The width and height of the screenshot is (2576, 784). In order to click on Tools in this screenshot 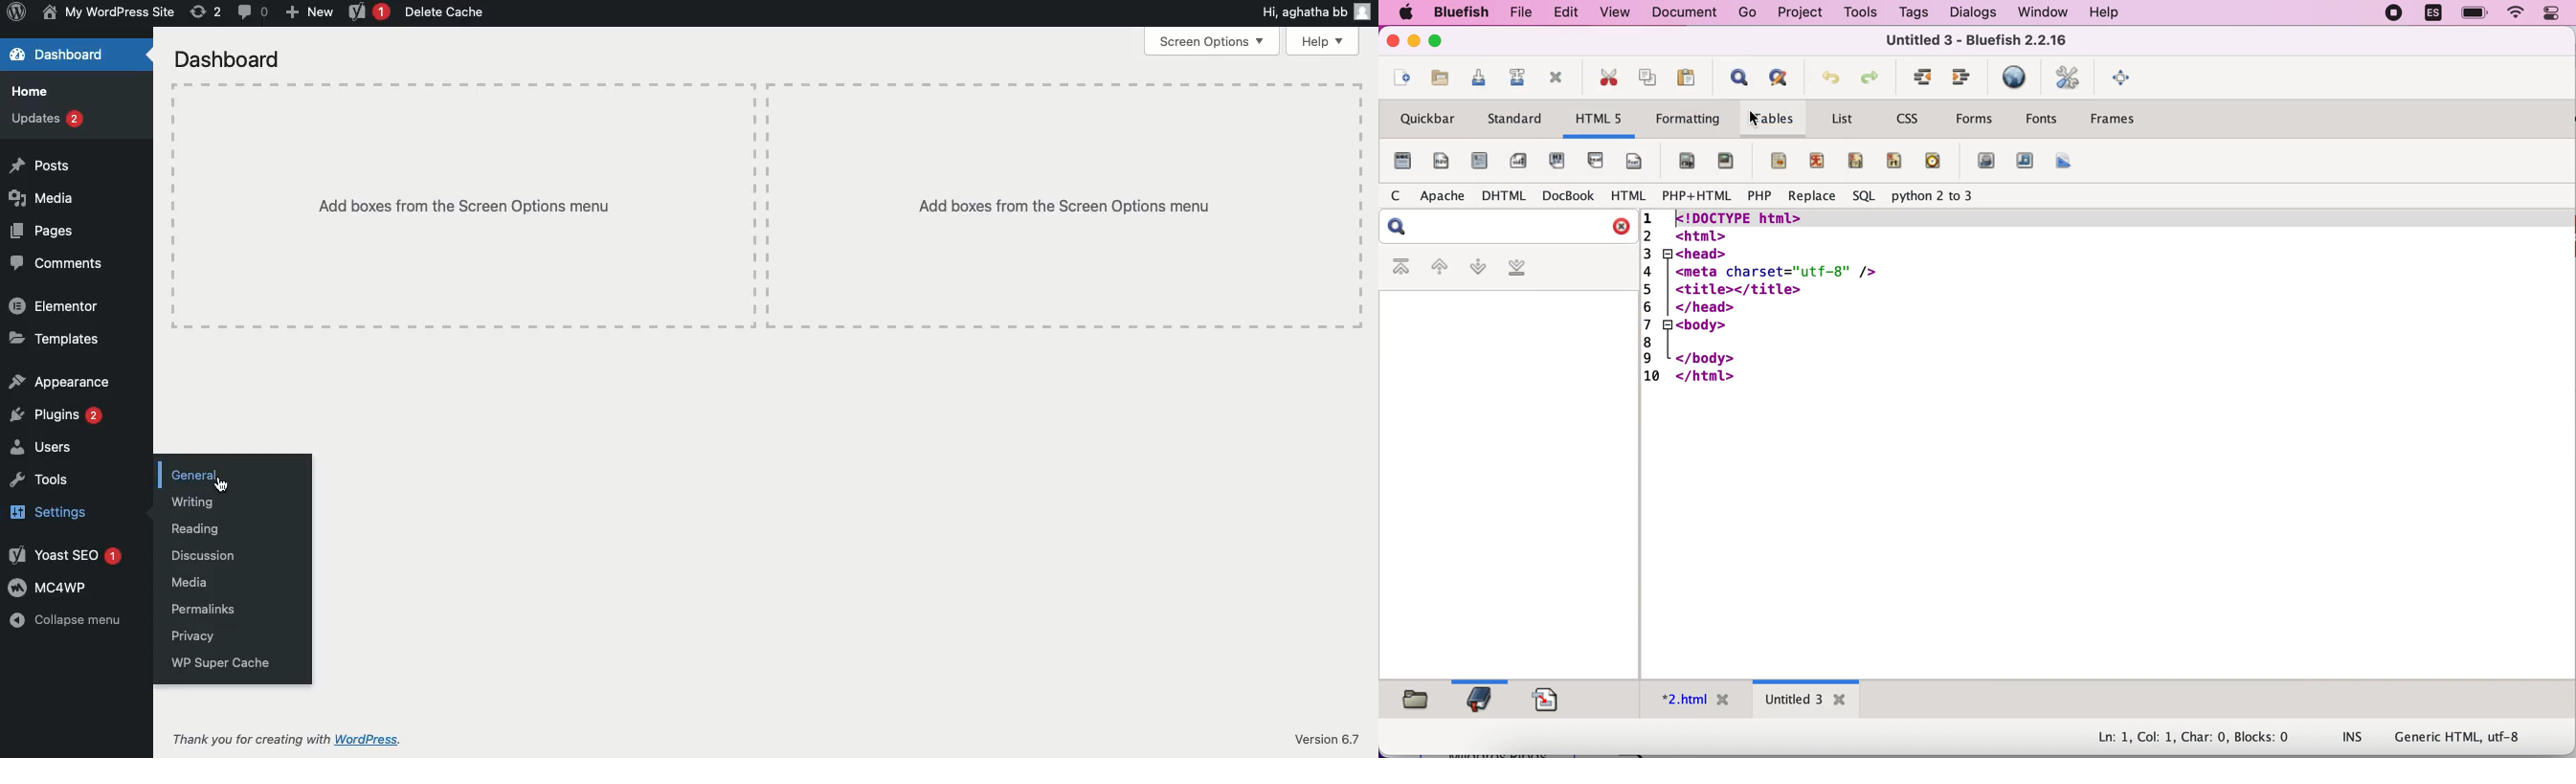, I will do `click(38, 479)`.